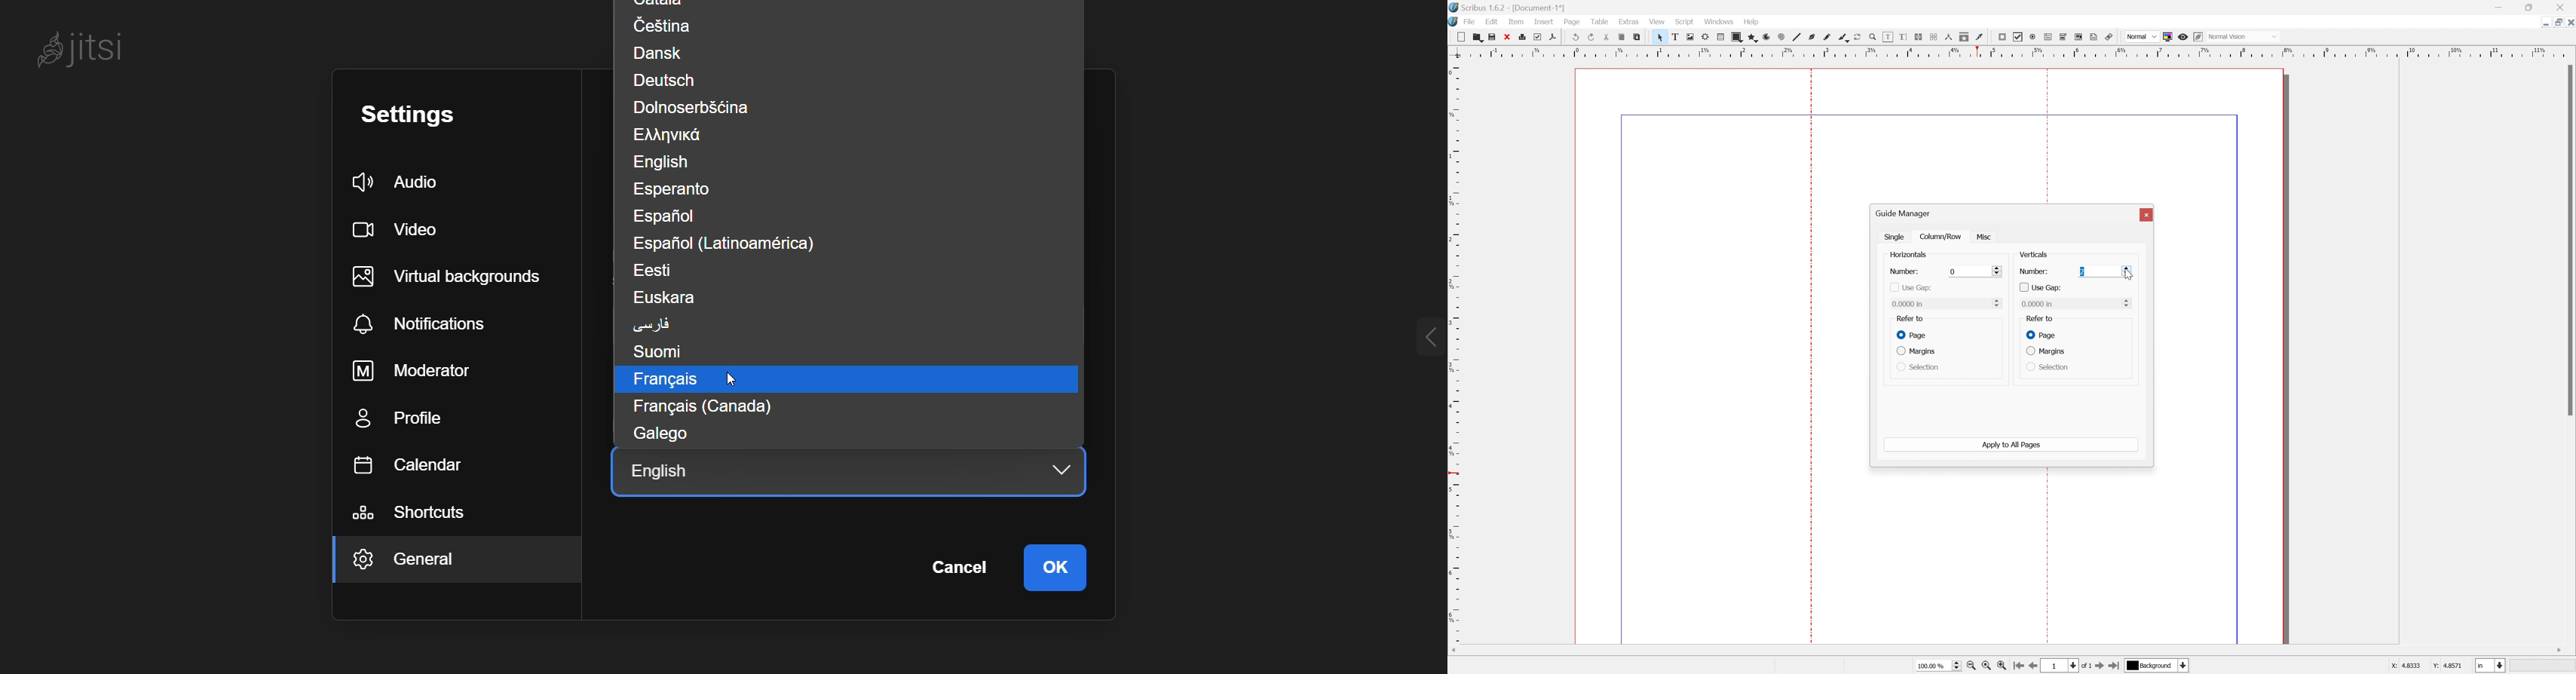 The height and width of the screenshot is (700, 2576). I want to click on Esperanto, so click(685, 190).